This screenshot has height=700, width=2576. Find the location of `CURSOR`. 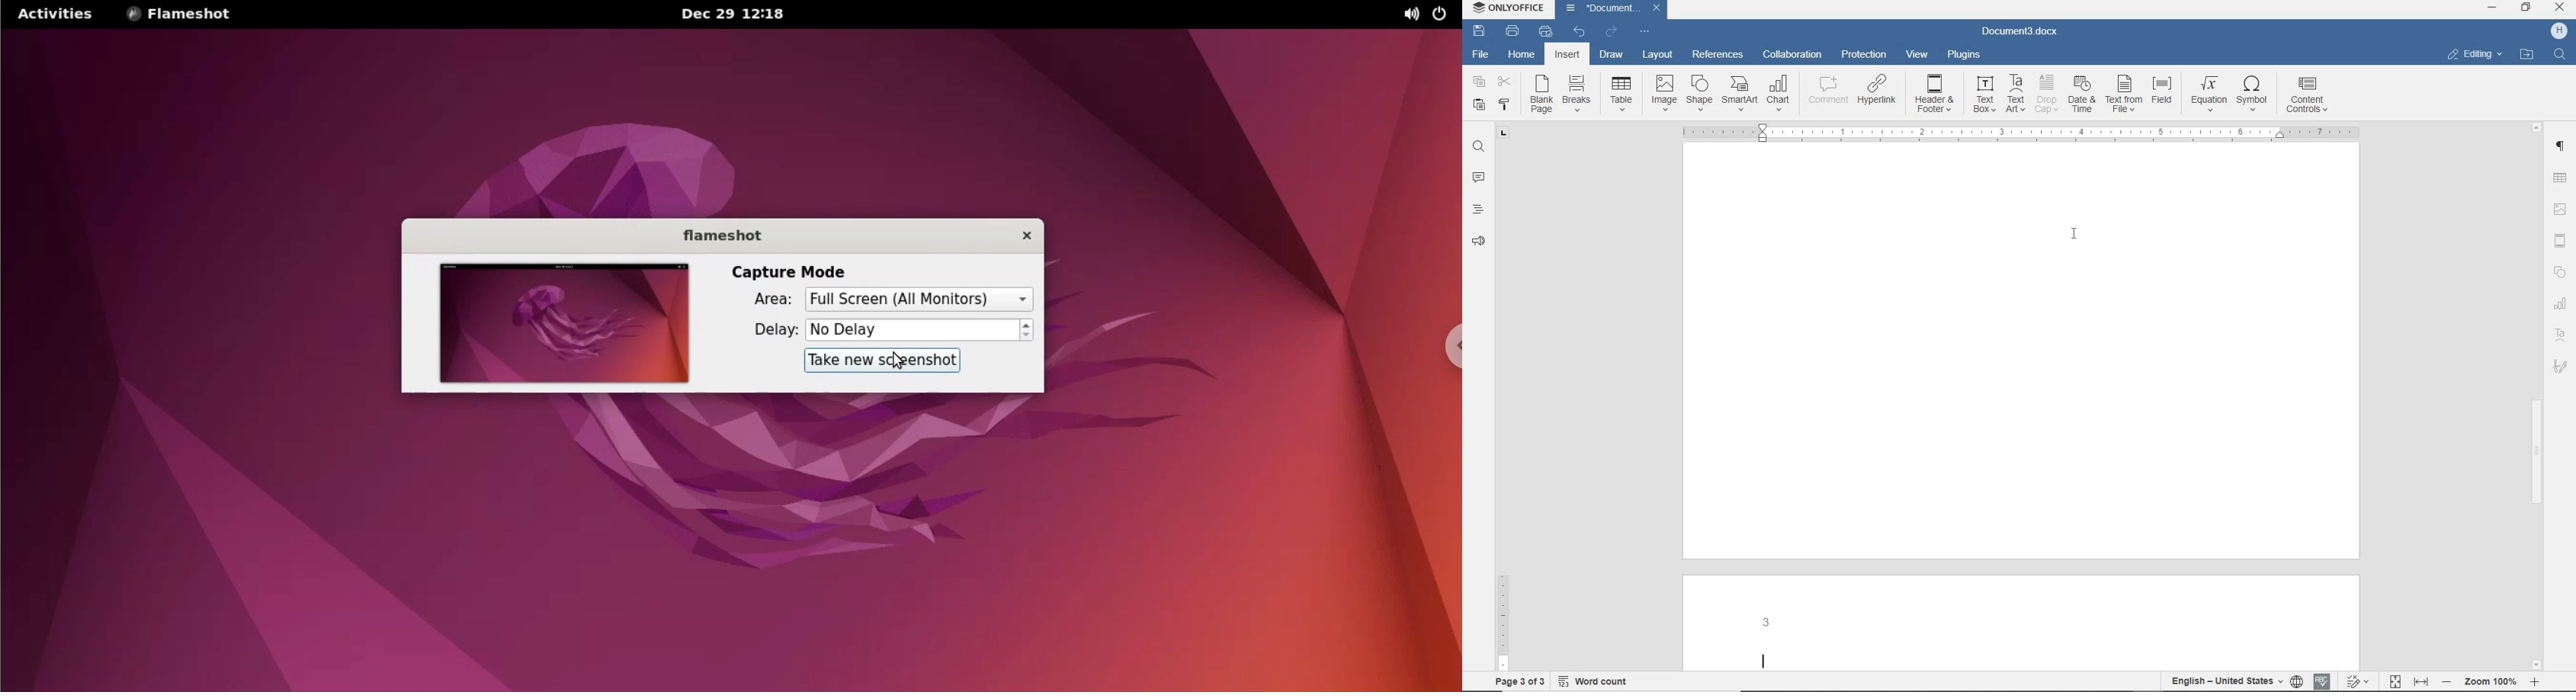

CURSOR is located at coordinates (2080, 237).